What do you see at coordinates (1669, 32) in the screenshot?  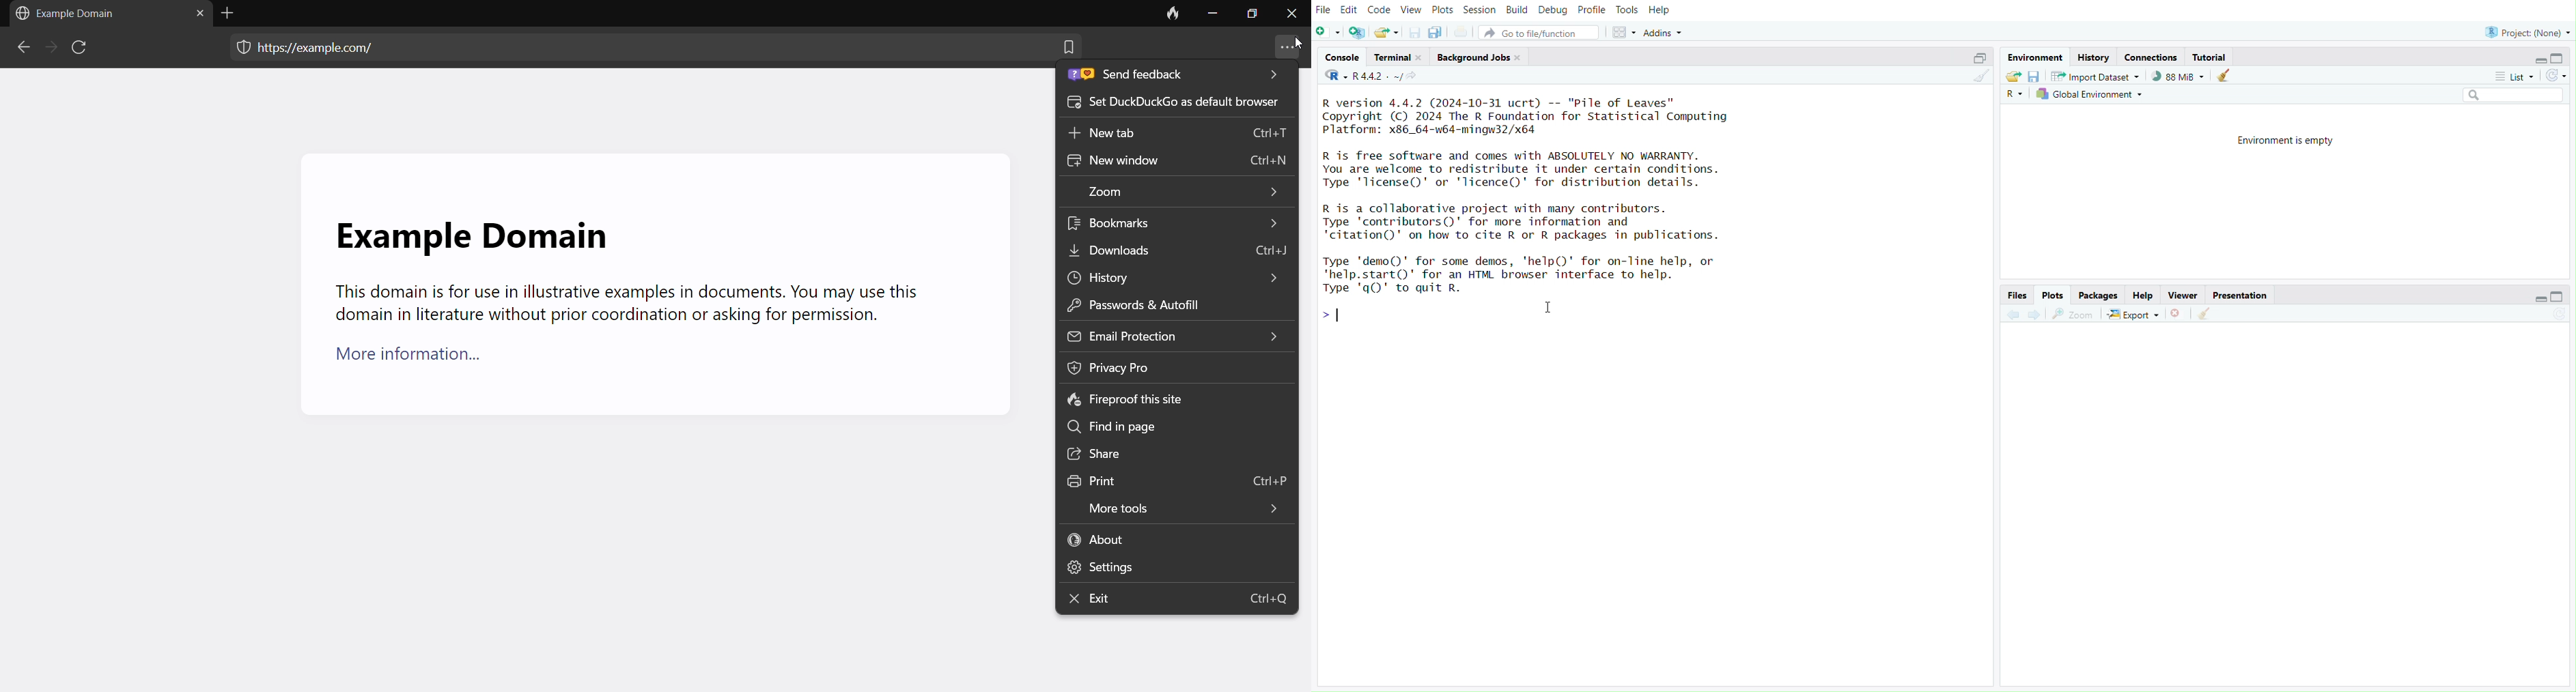 I see `Addins` at bounding box center [1669, 32].